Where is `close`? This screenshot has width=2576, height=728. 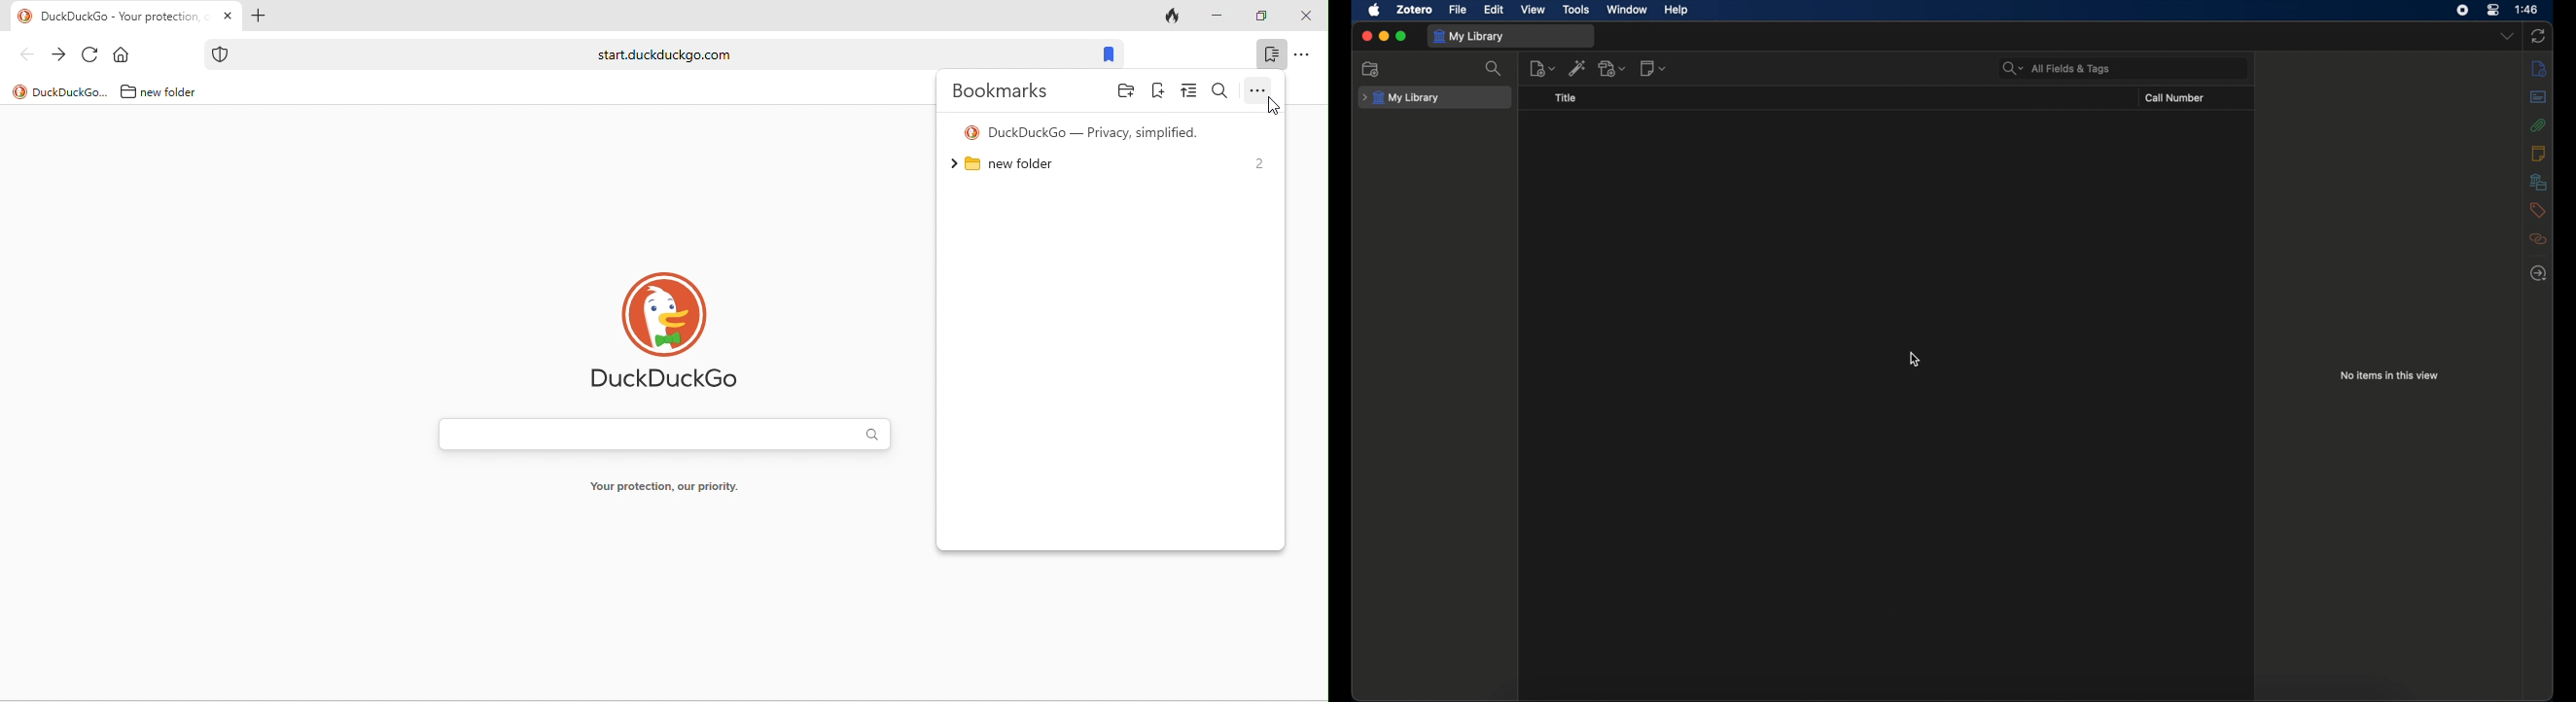
close is located at coordinates (1365, 36).